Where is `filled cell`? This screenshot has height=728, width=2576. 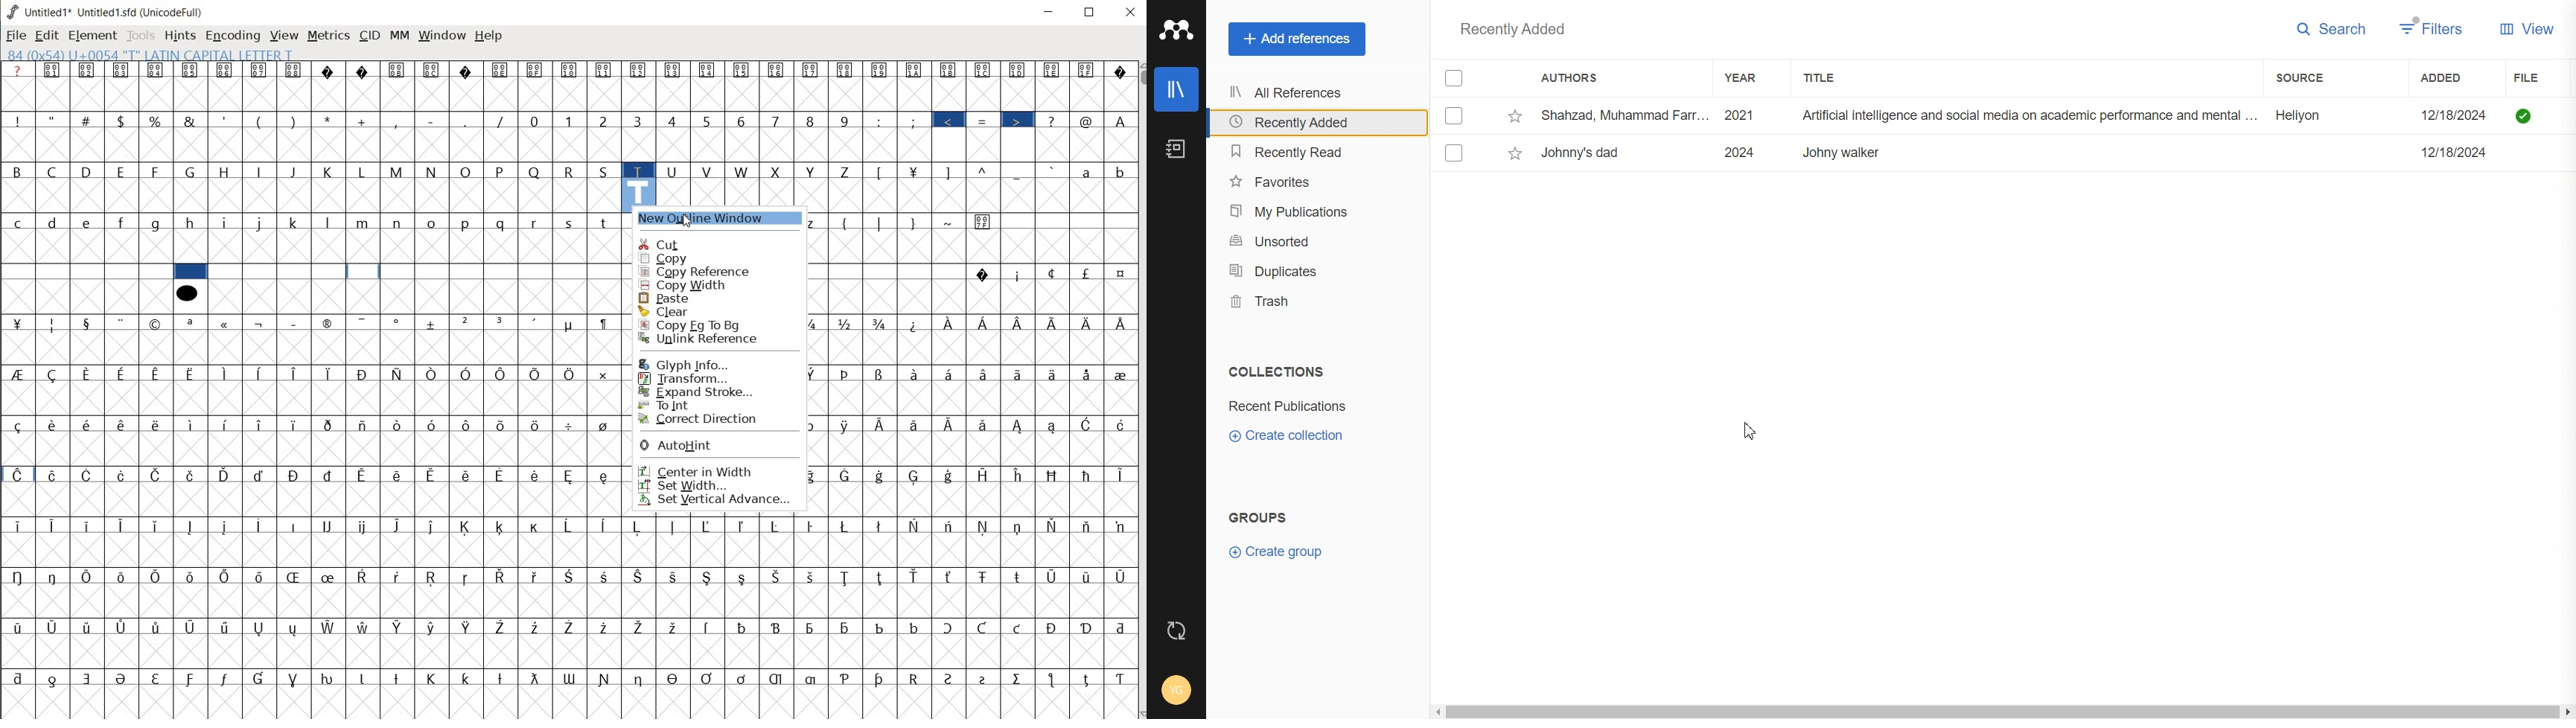 filled cell is located at coordinates (191, 272).